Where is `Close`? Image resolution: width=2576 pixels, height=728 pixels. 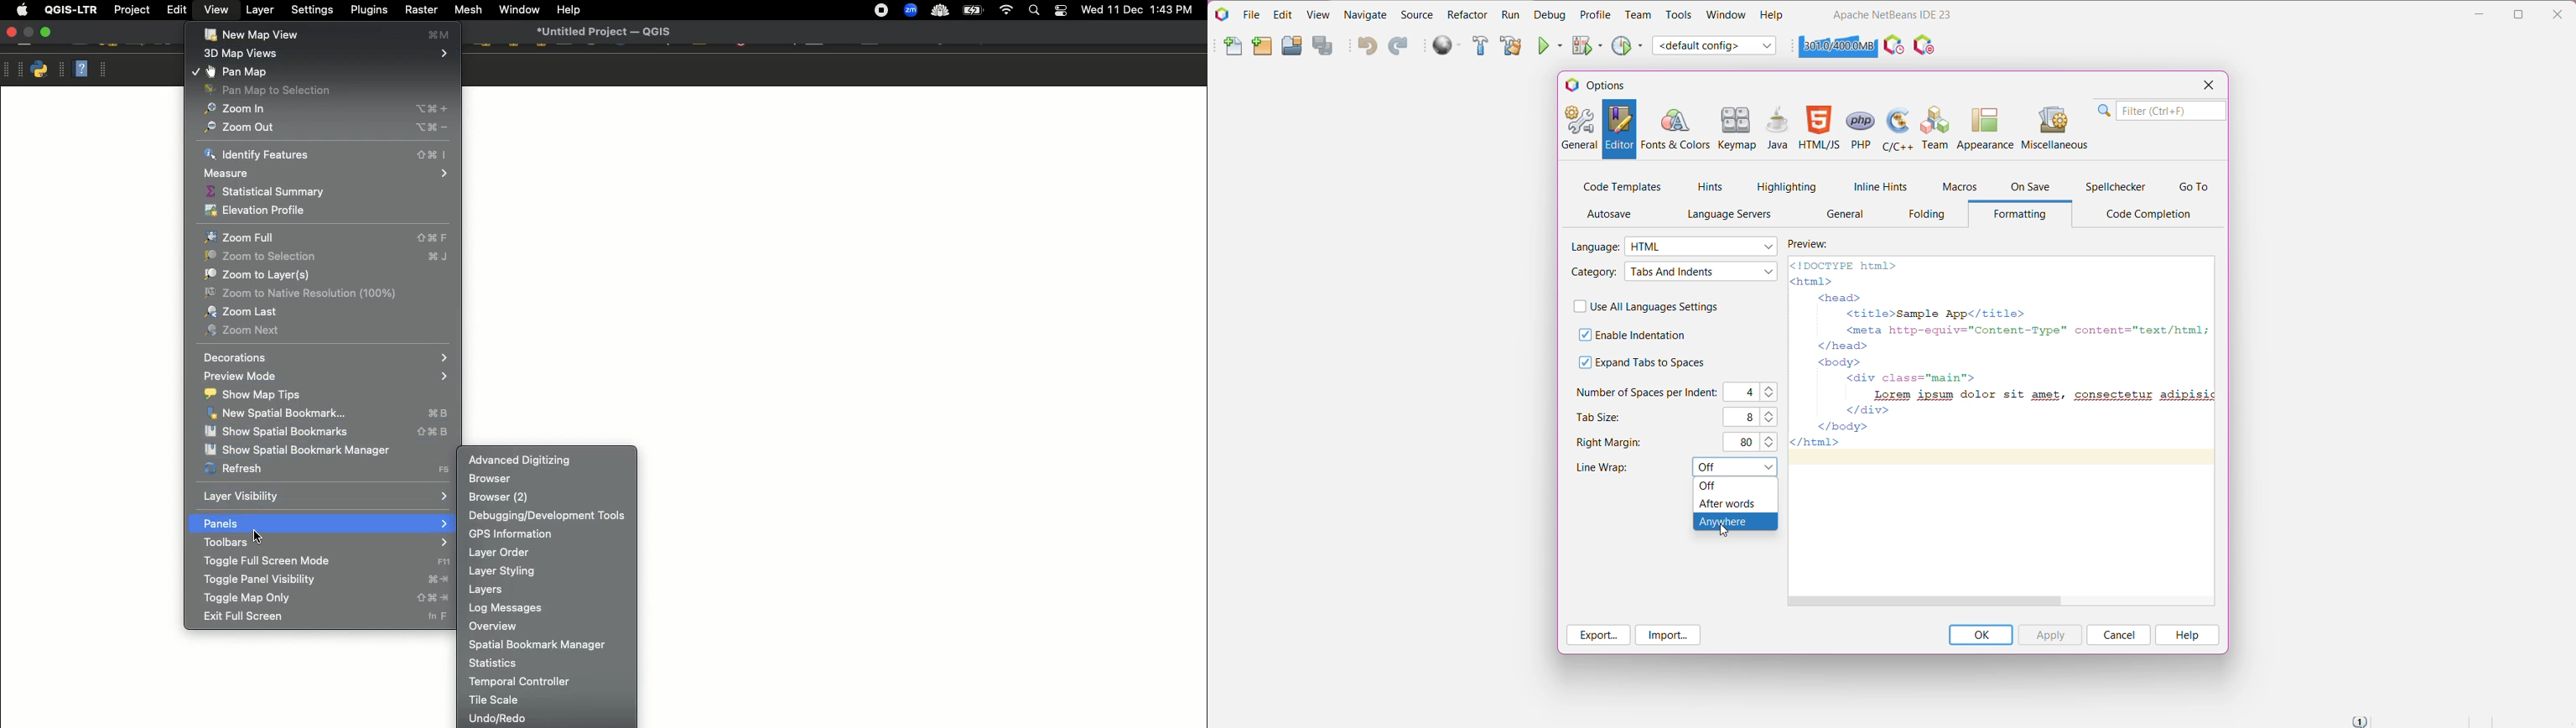 Close is located at coordinates (2207, 86).